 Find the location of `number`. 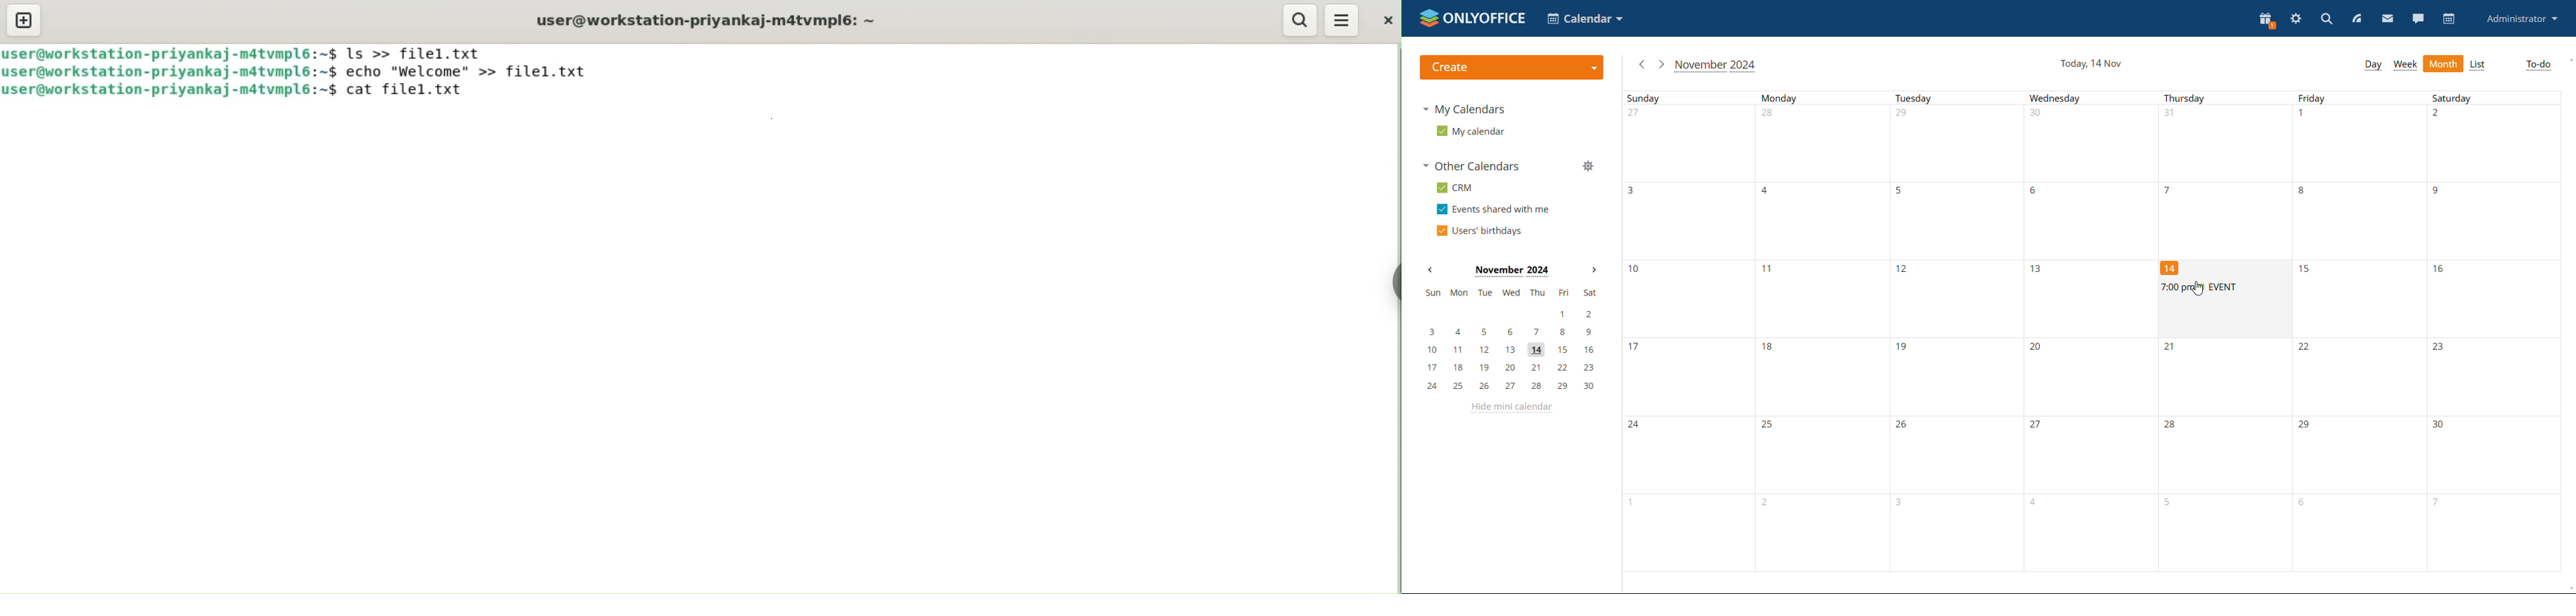

number is located at coordinates (2434, 504).